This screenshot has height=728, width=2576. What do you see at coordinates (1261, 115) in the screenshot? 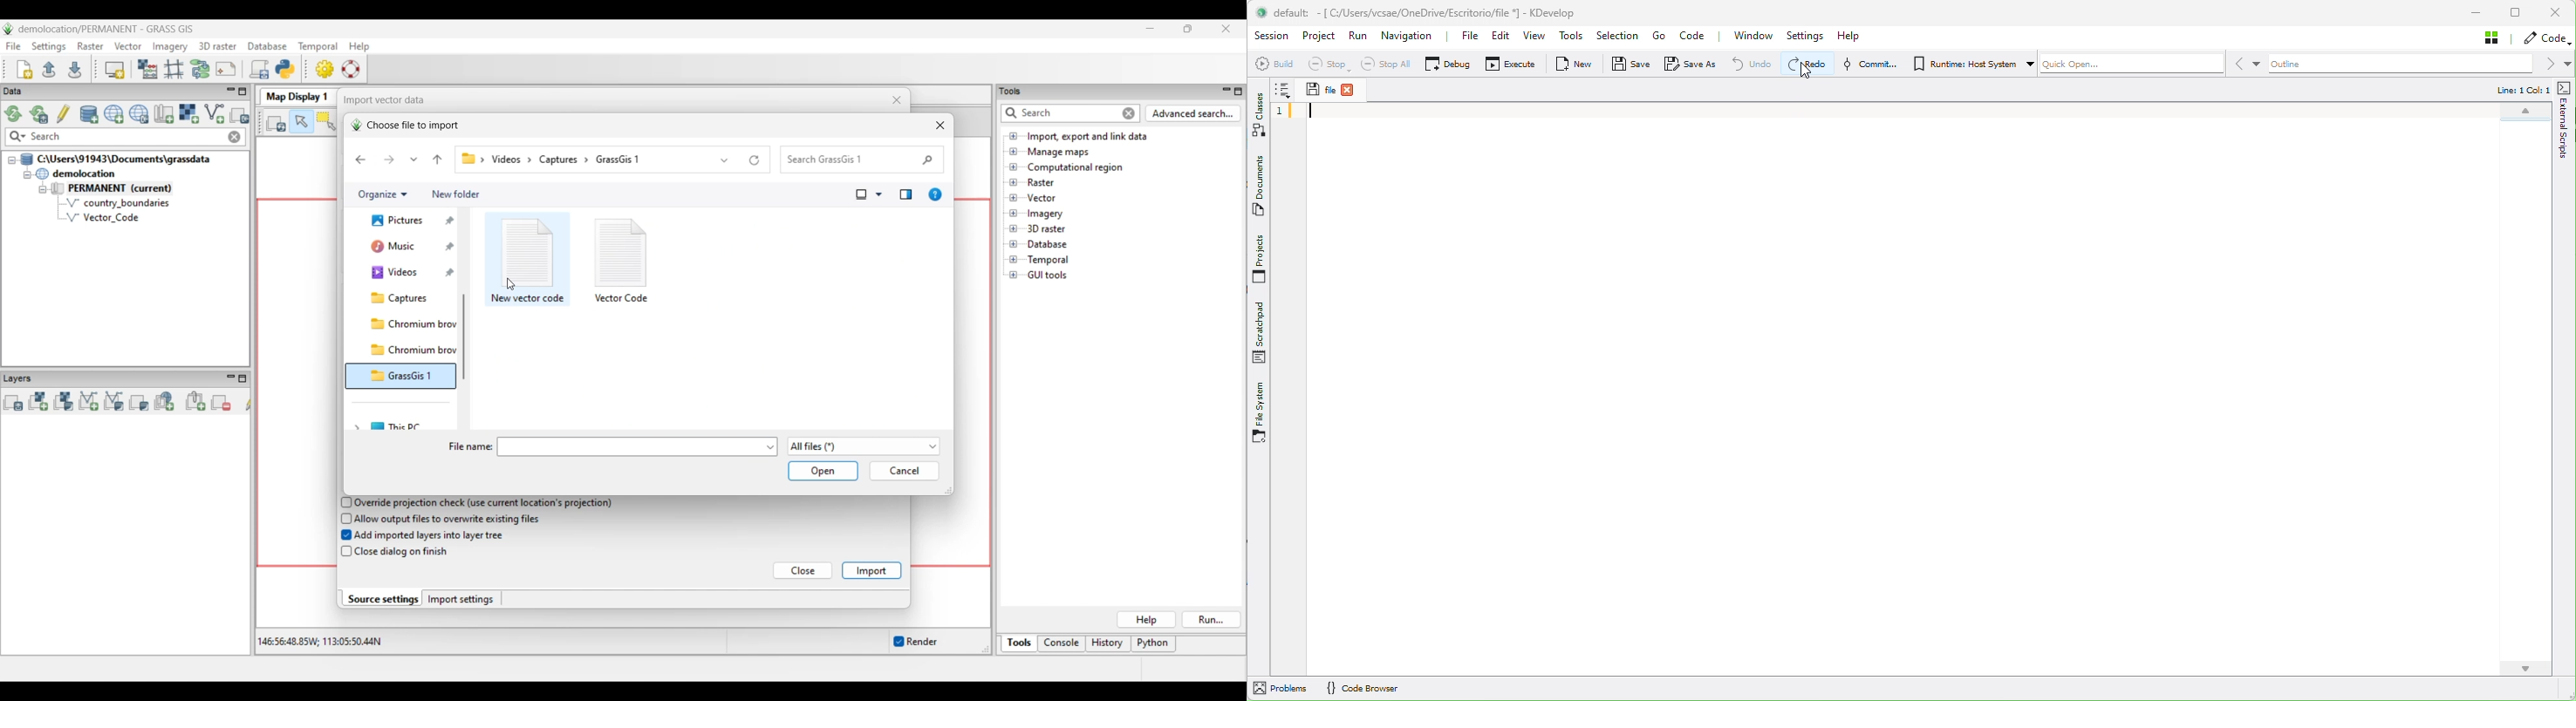
I see `Classes` at bounding box center [1261, 115].